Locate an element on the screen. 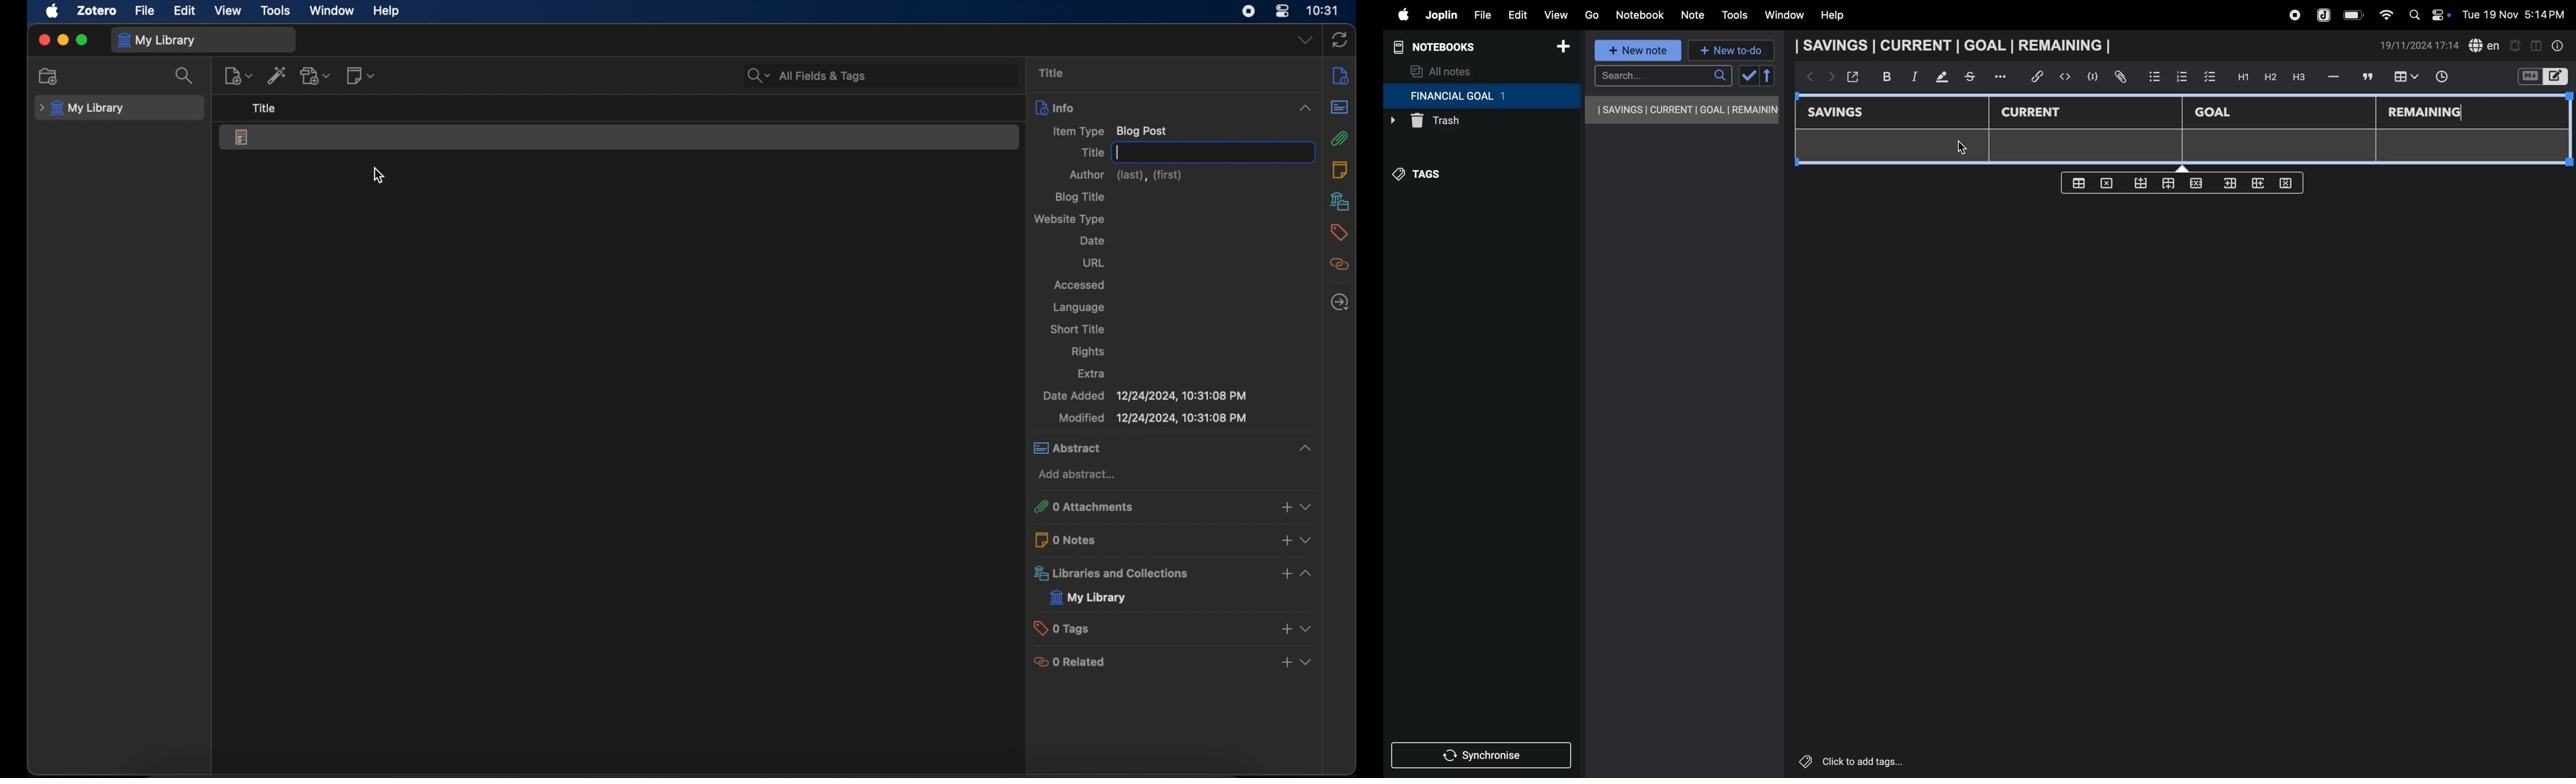 The image size is (2576, 784). notebooks is located at coordinates (1443, 47).